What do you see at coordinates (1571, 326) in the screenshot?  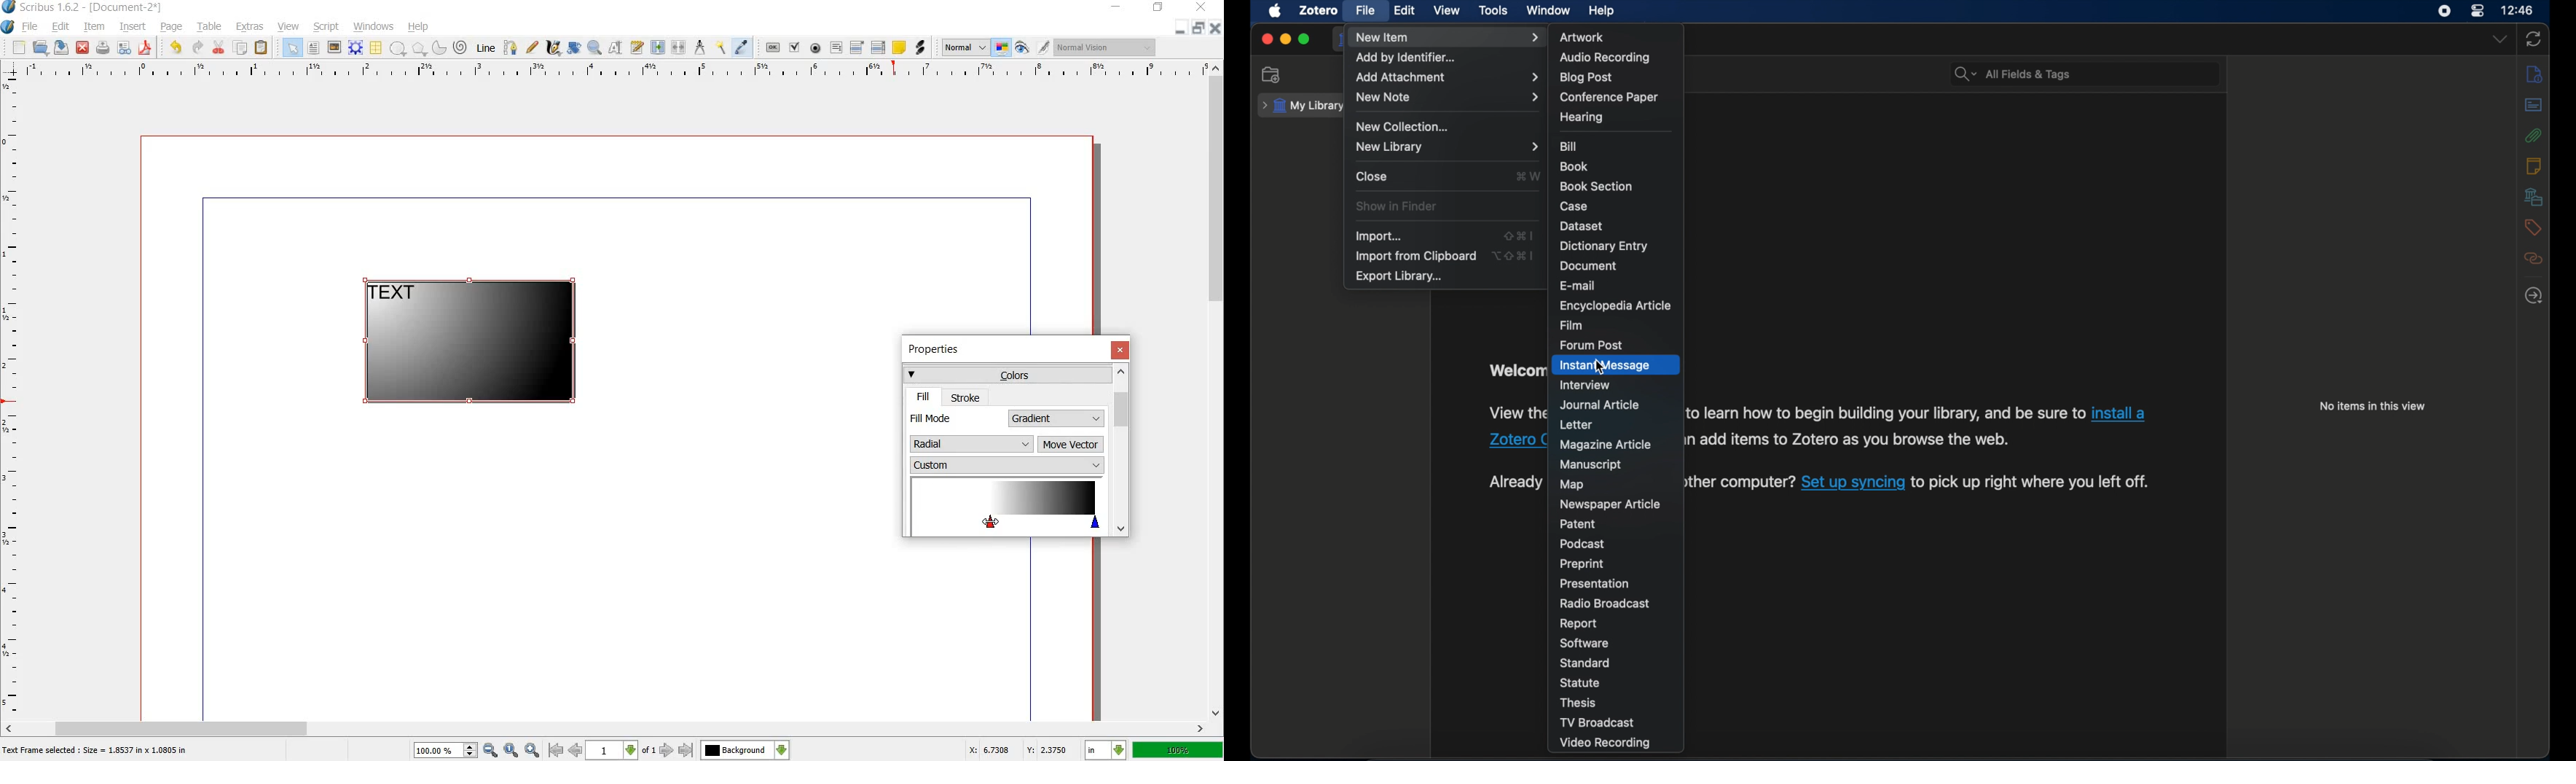 I see `film` at bounding box center [1571, 326].